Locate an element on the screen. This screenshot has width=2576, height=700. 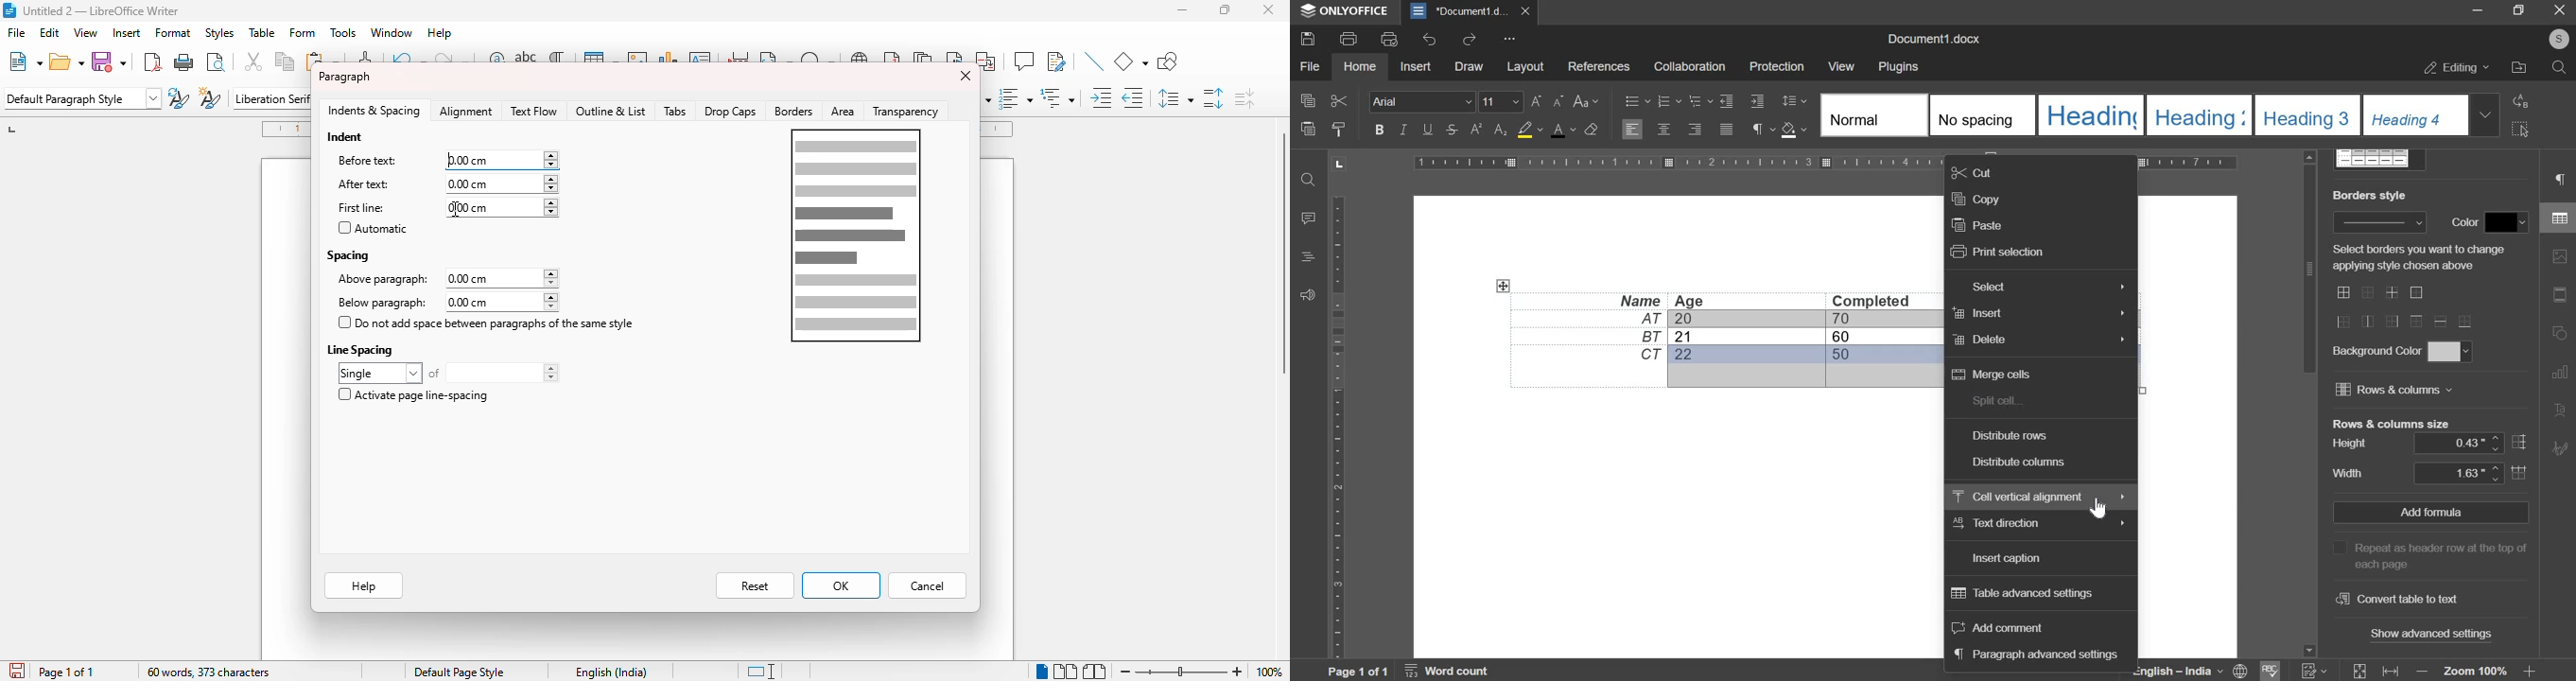
horizontal scale is located at coordinates (1338, 418).